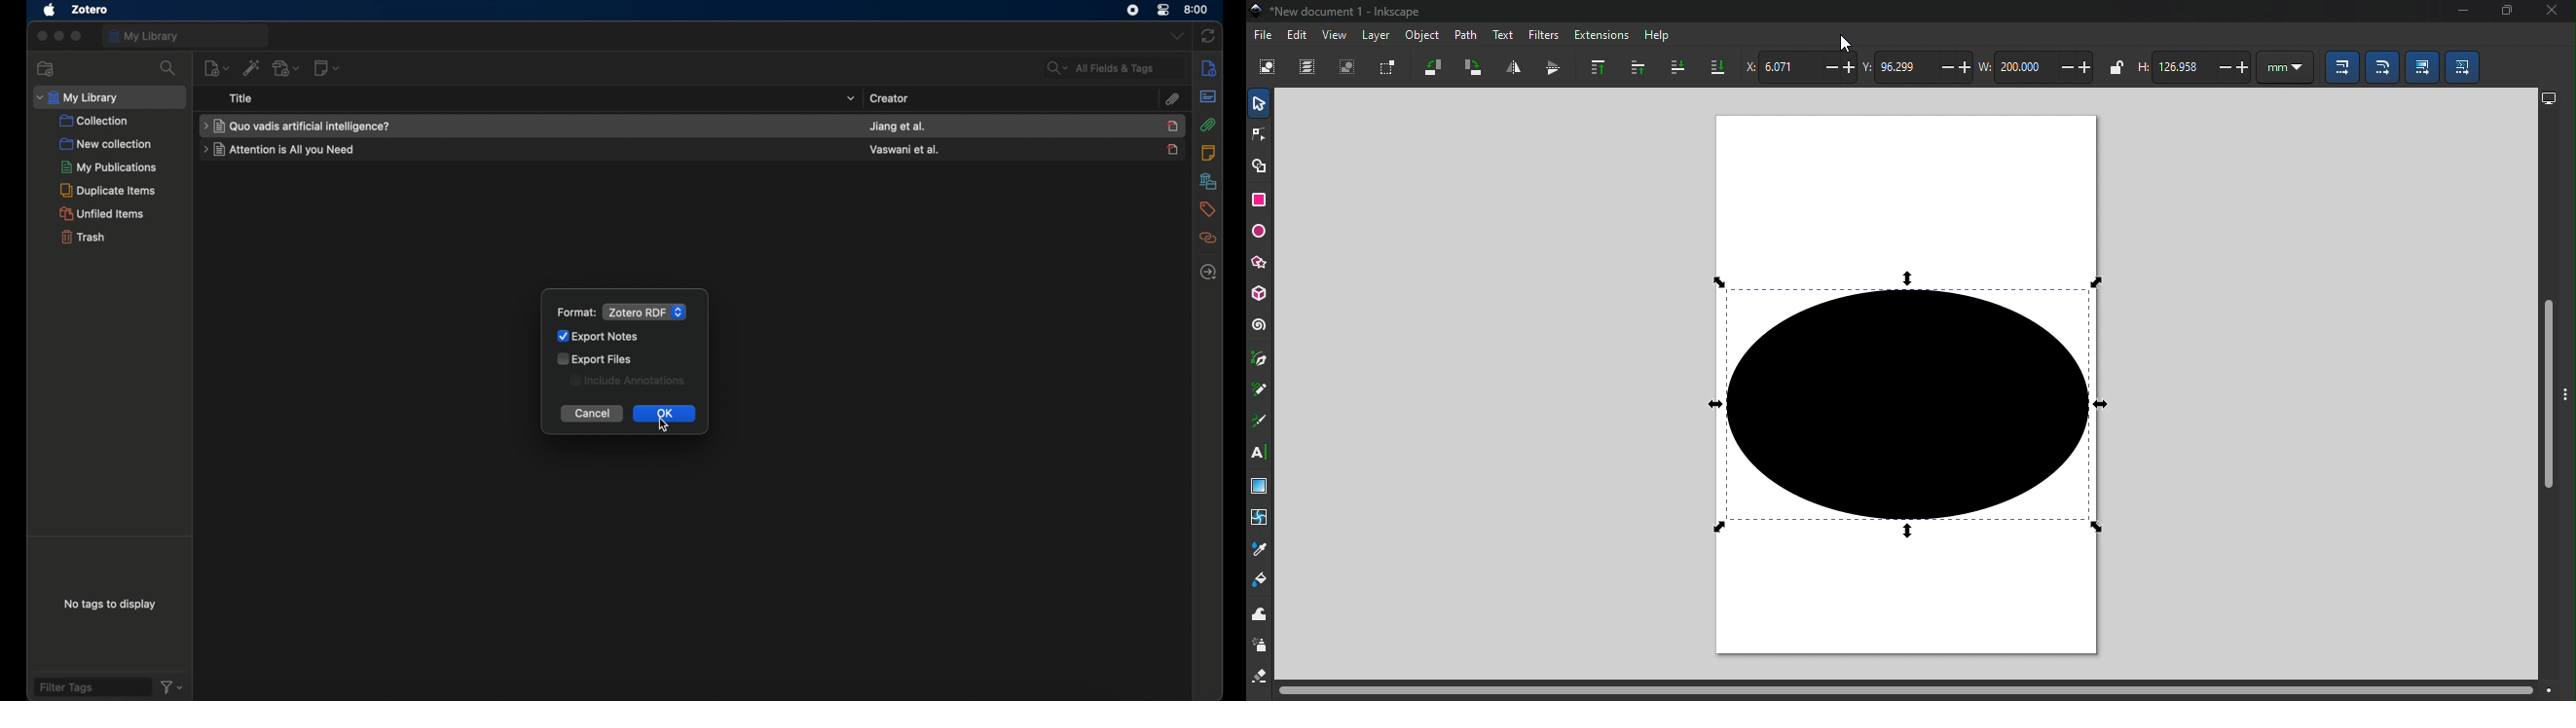 This screenshot has width=2576, height=728. Describe the element at coordinates (1270, 66) in the screenshot. I see `Select all objects` at that location.